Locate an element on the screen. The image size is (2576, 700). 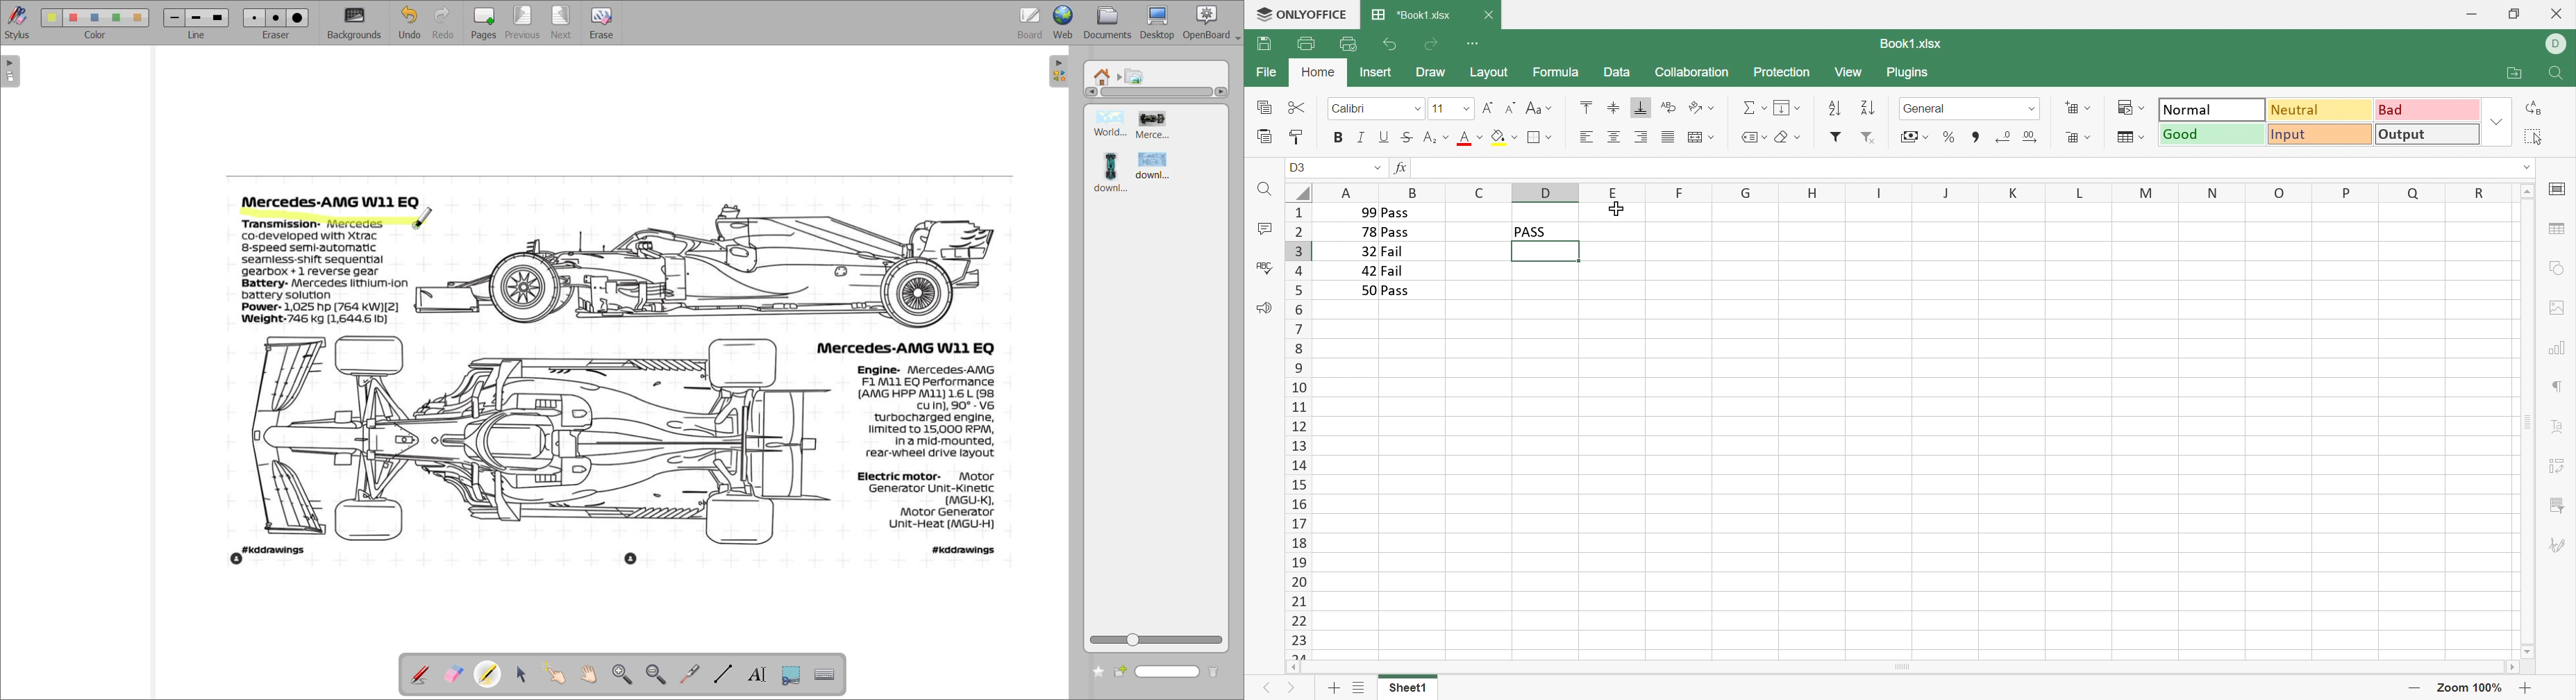
Font color is located at coordinates (1469, 137).